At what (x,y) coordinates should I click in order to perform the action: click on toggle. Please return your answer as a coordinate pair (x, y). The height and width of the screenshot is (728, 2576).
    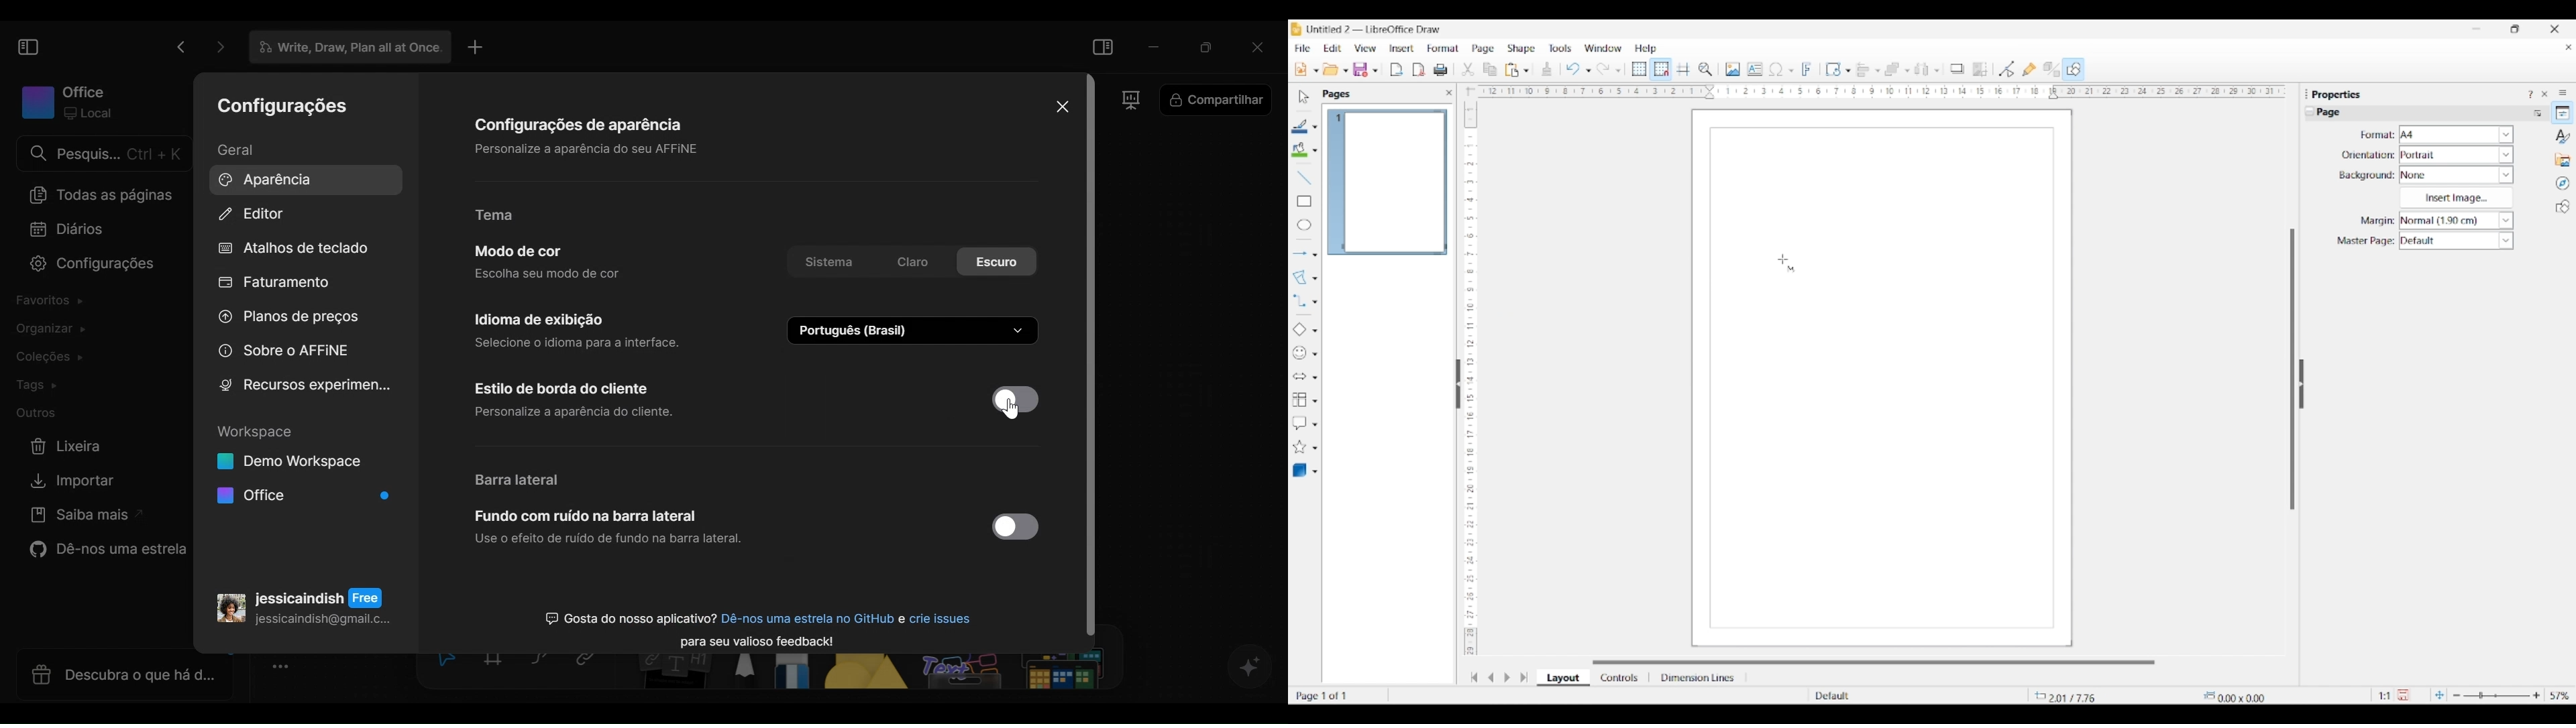
    Looking at the image, I should click on (1016, 398).